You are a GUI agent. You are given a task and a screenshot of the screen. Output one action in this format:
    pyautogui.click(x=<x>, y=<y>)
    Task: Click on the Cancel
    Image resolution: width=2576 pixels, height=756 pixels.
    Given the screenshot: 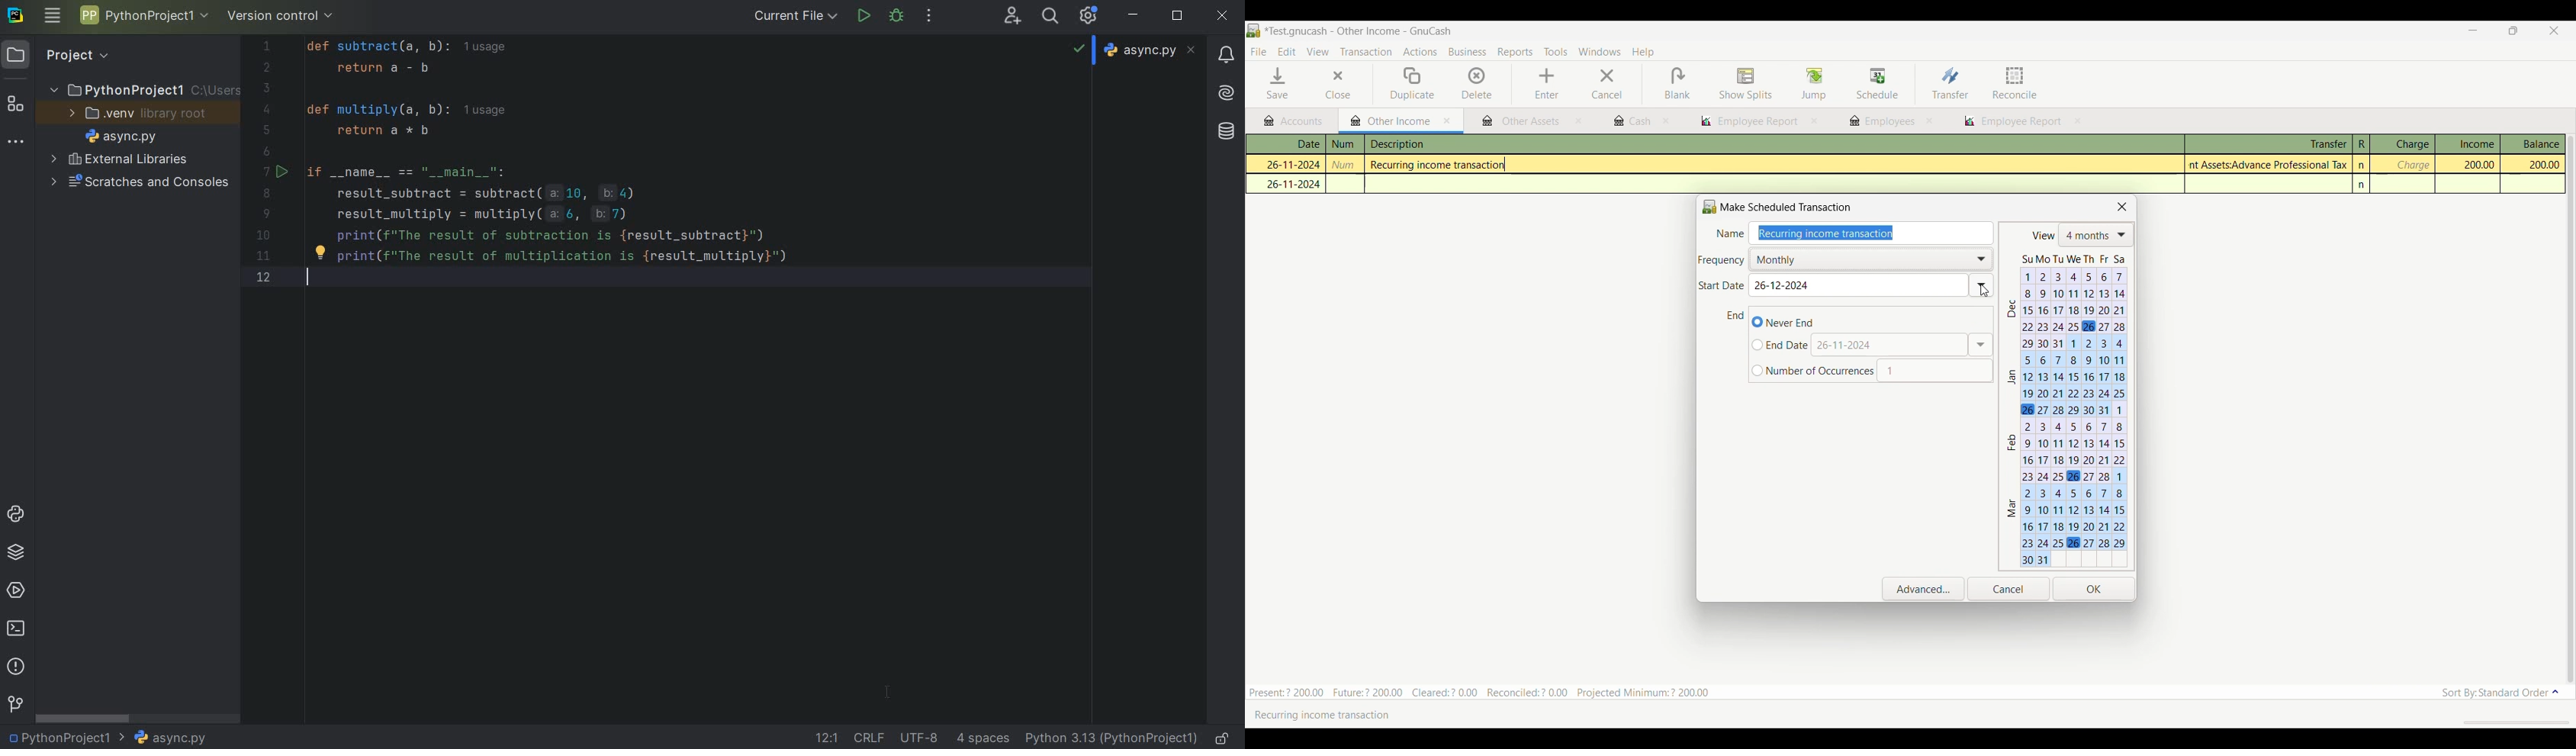 What is the action you would take?
    pyautogui.click(x=1607, y=84)
    